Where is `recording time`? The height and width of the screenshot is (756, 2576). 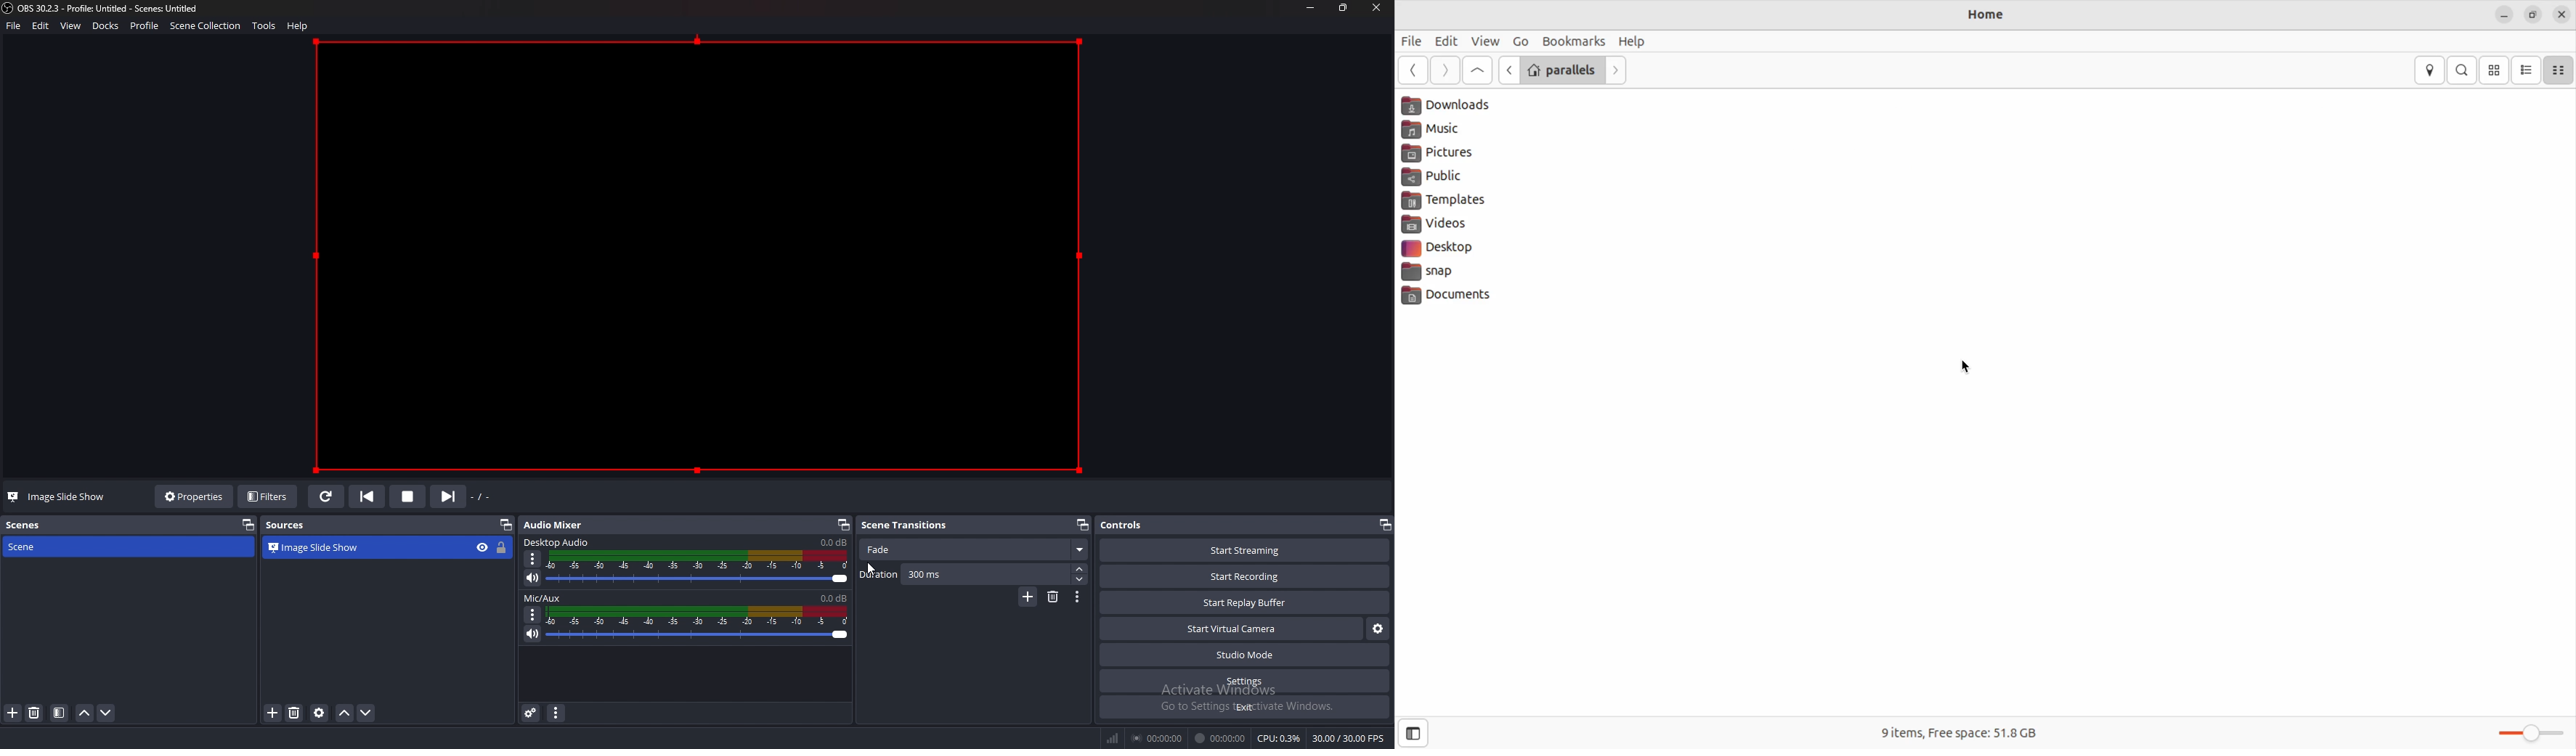 recording time is located at coordinates (1221, 737).